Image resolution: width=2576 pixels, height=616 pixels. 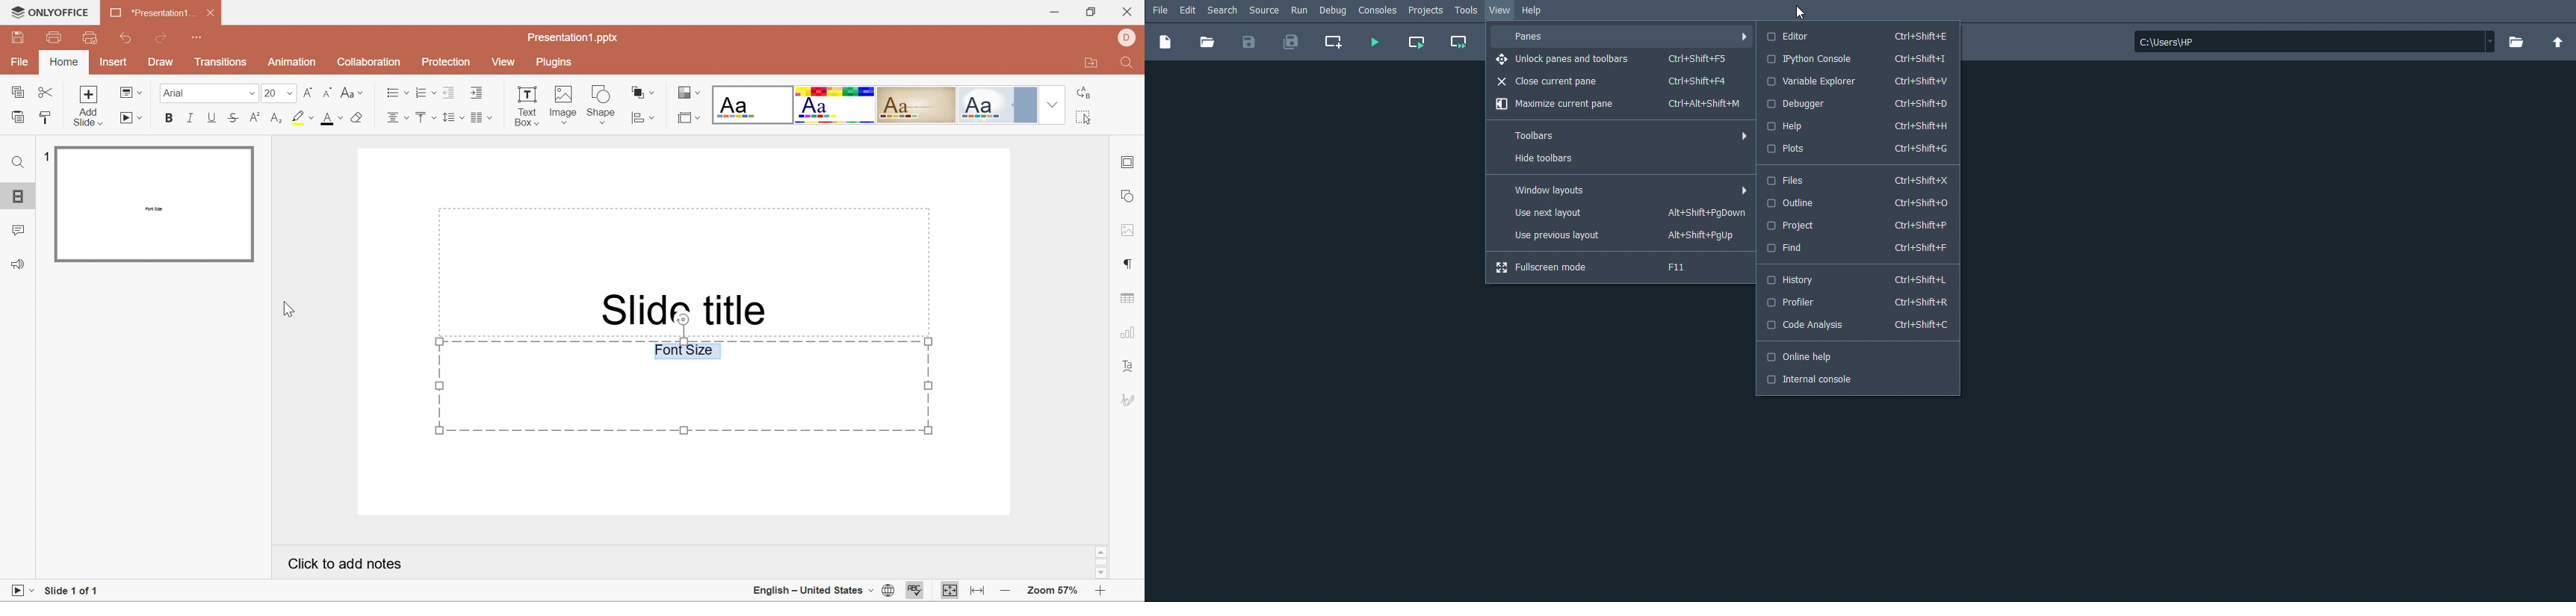 I want to click on Add slide, so click(x=90, y=107).